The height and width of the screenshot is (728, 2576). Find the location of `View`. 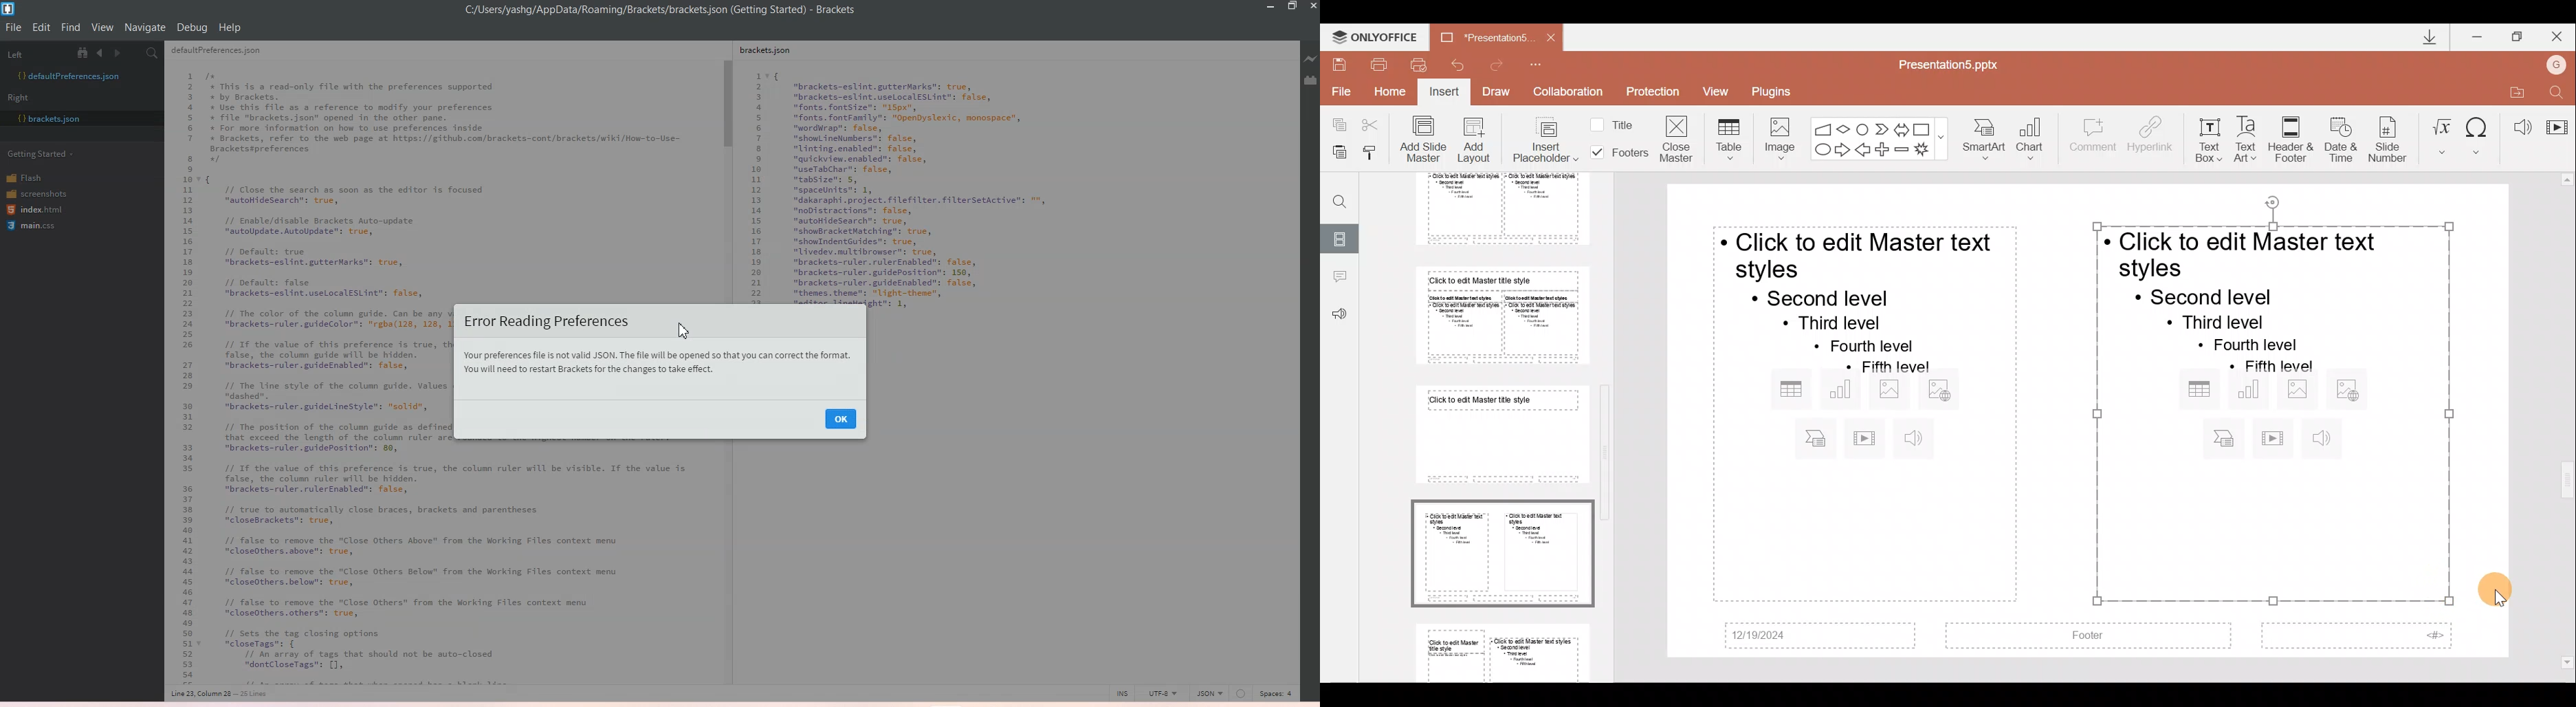

View is located at coordinates (102, 28).